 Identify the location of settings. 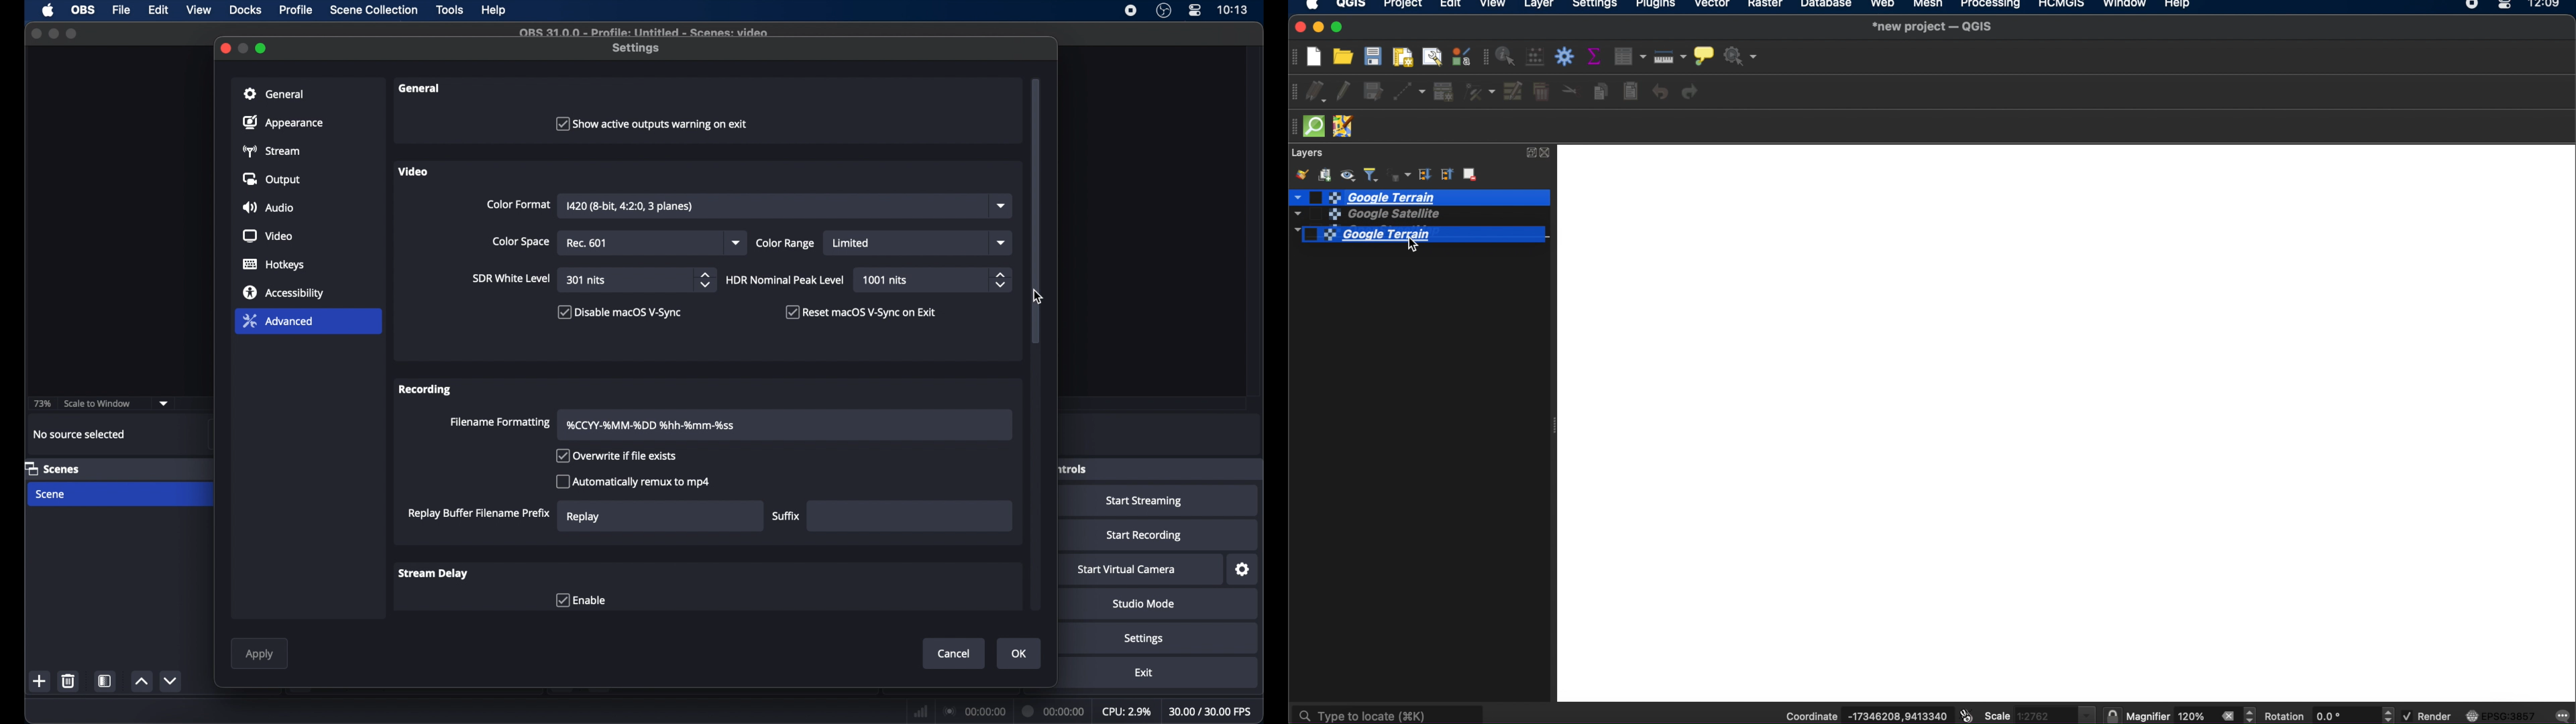
(637, 48).